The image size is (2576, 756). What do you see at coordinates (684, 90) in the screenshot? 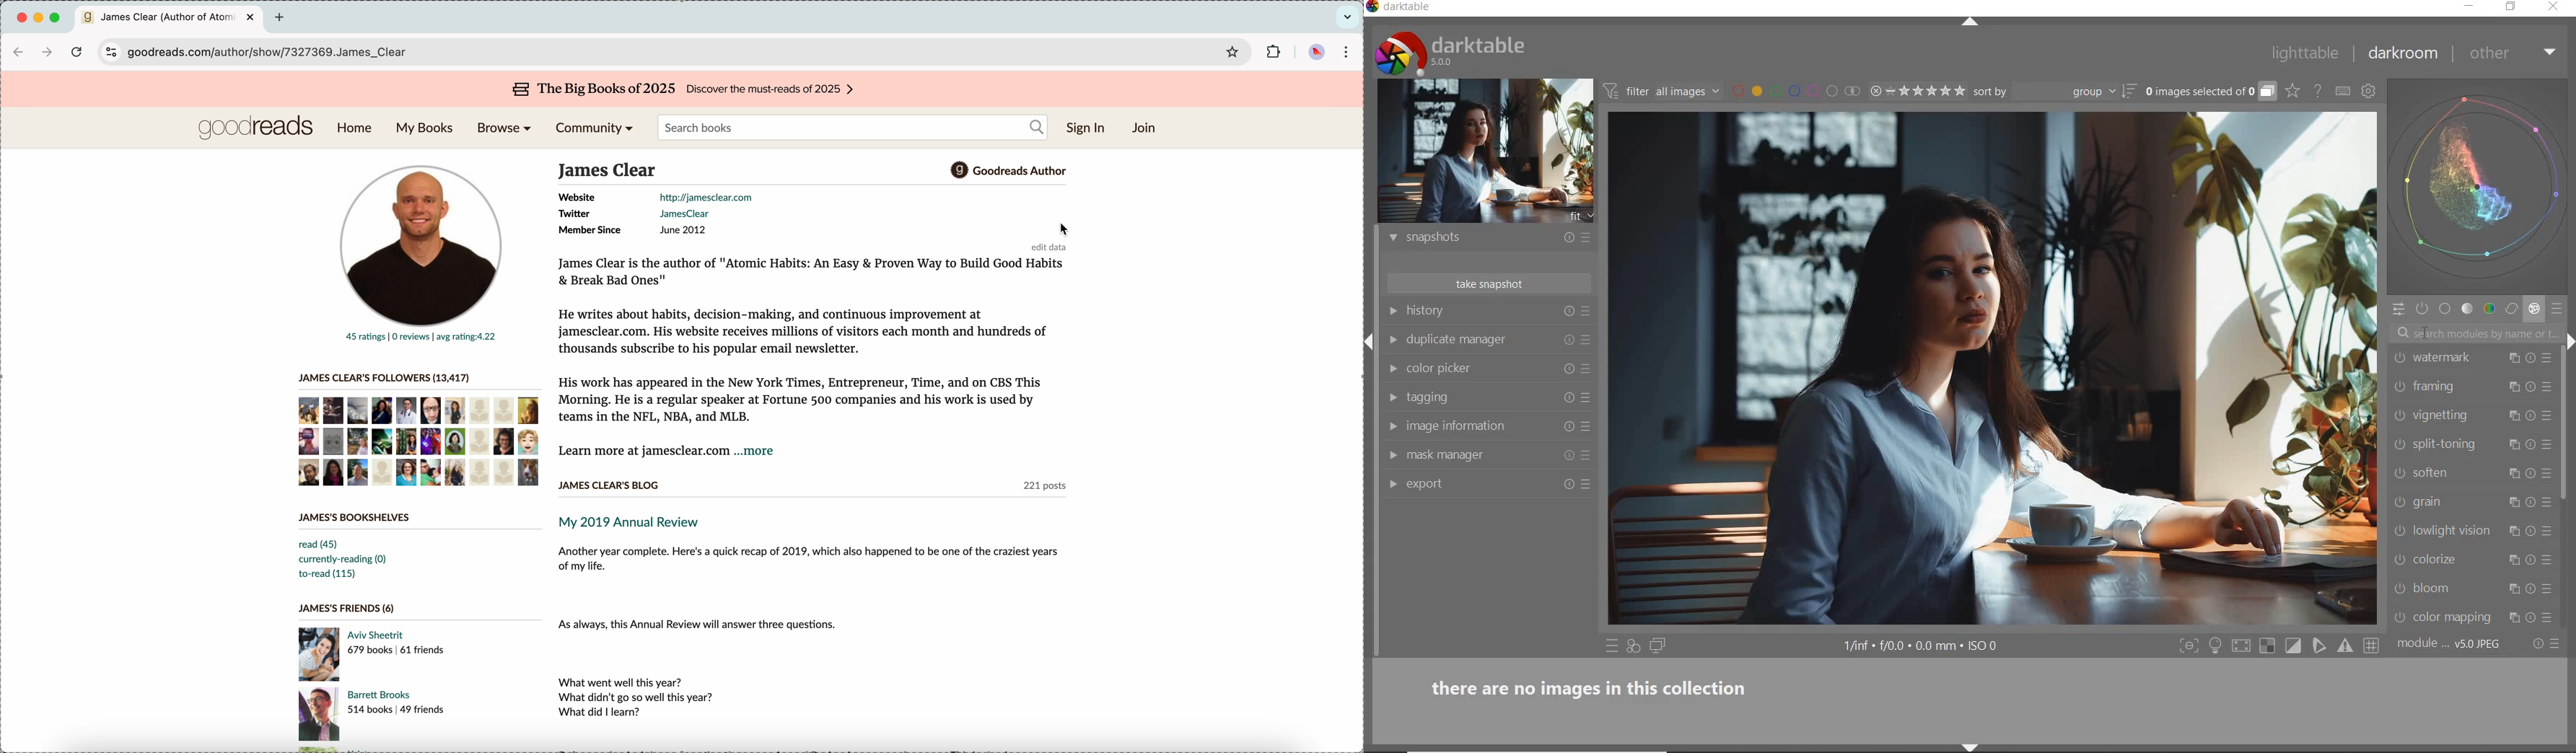
I see `the big books of 2025 Discover the must-reads of 2025` at bounding box center [684, 90].